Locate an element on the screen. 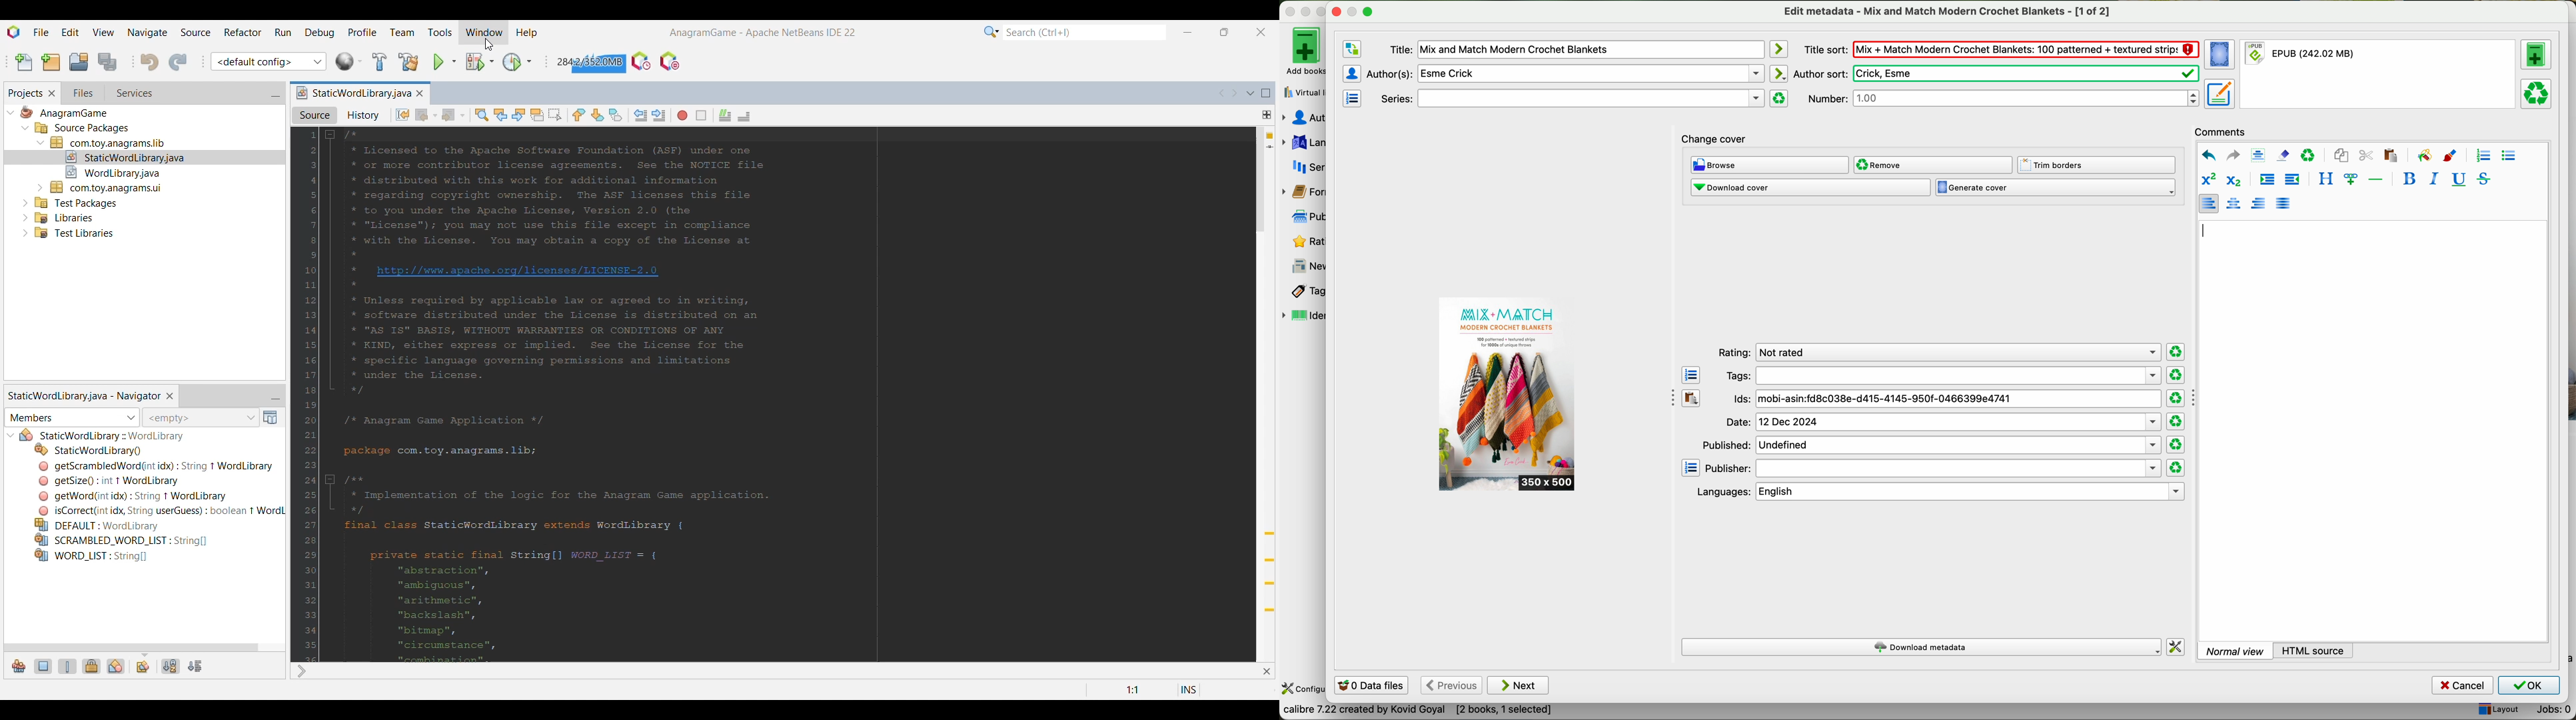  add a format to this book is located at coordinates (2537, 54).